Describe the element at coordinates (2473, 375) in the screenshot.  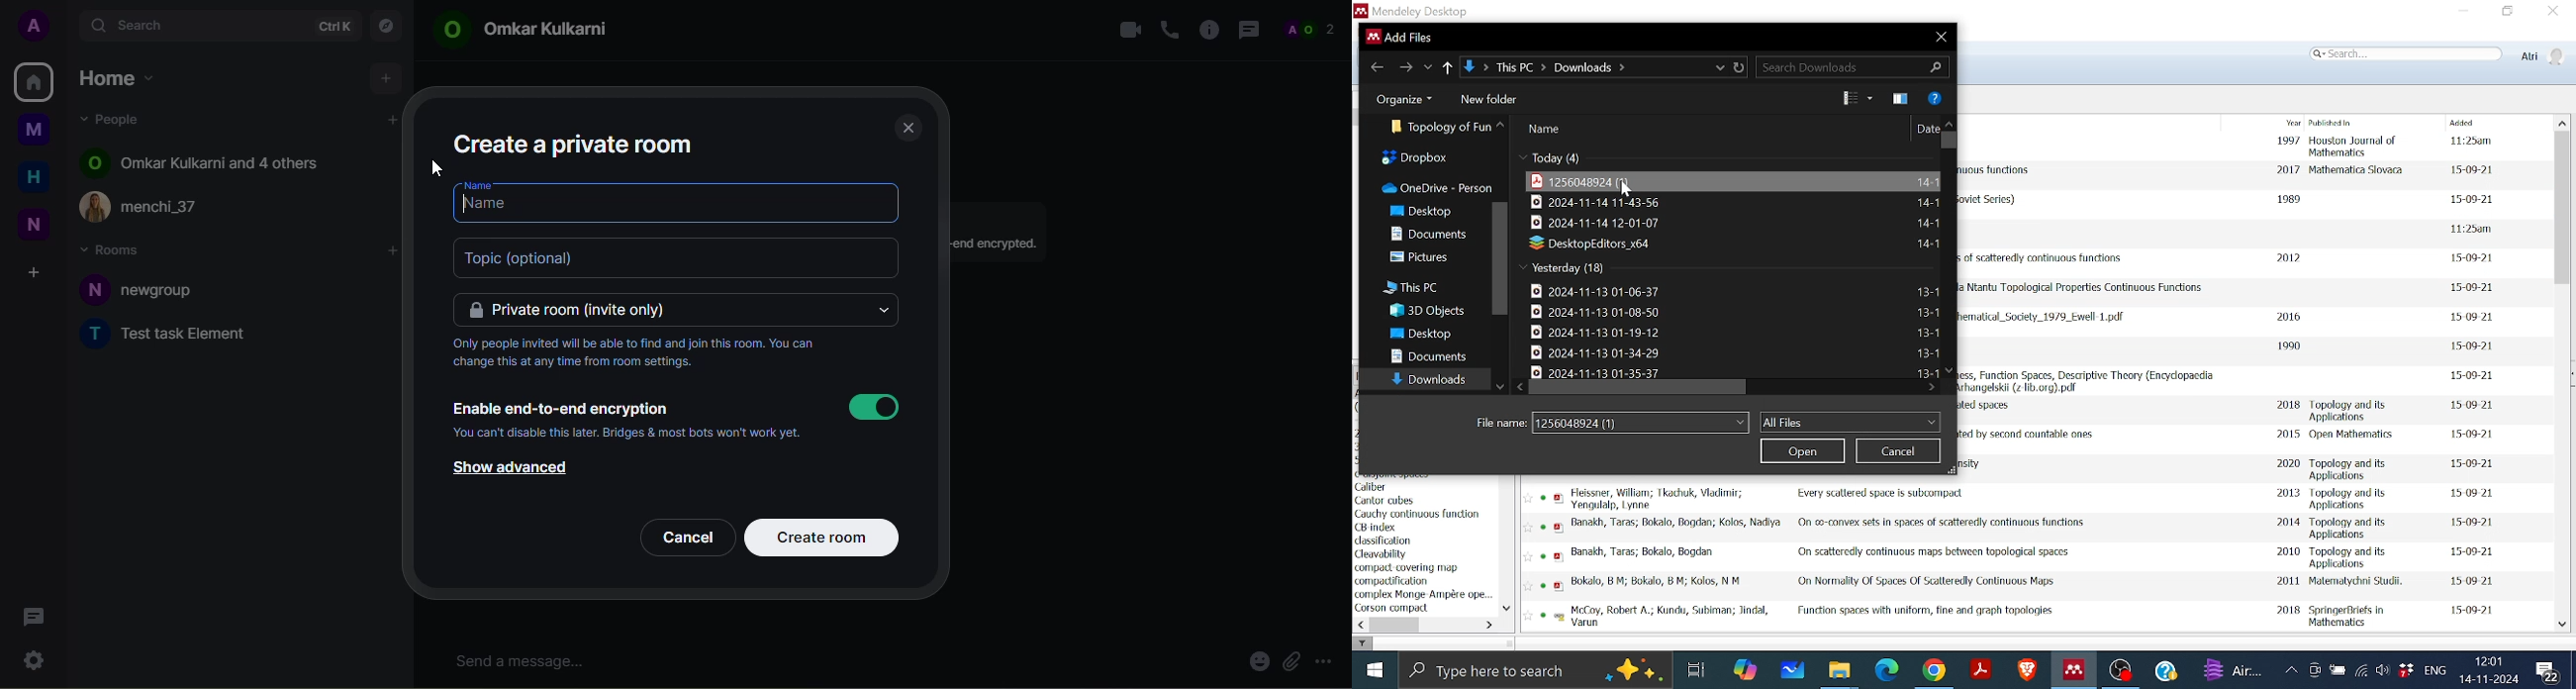
I see `date` at that location.